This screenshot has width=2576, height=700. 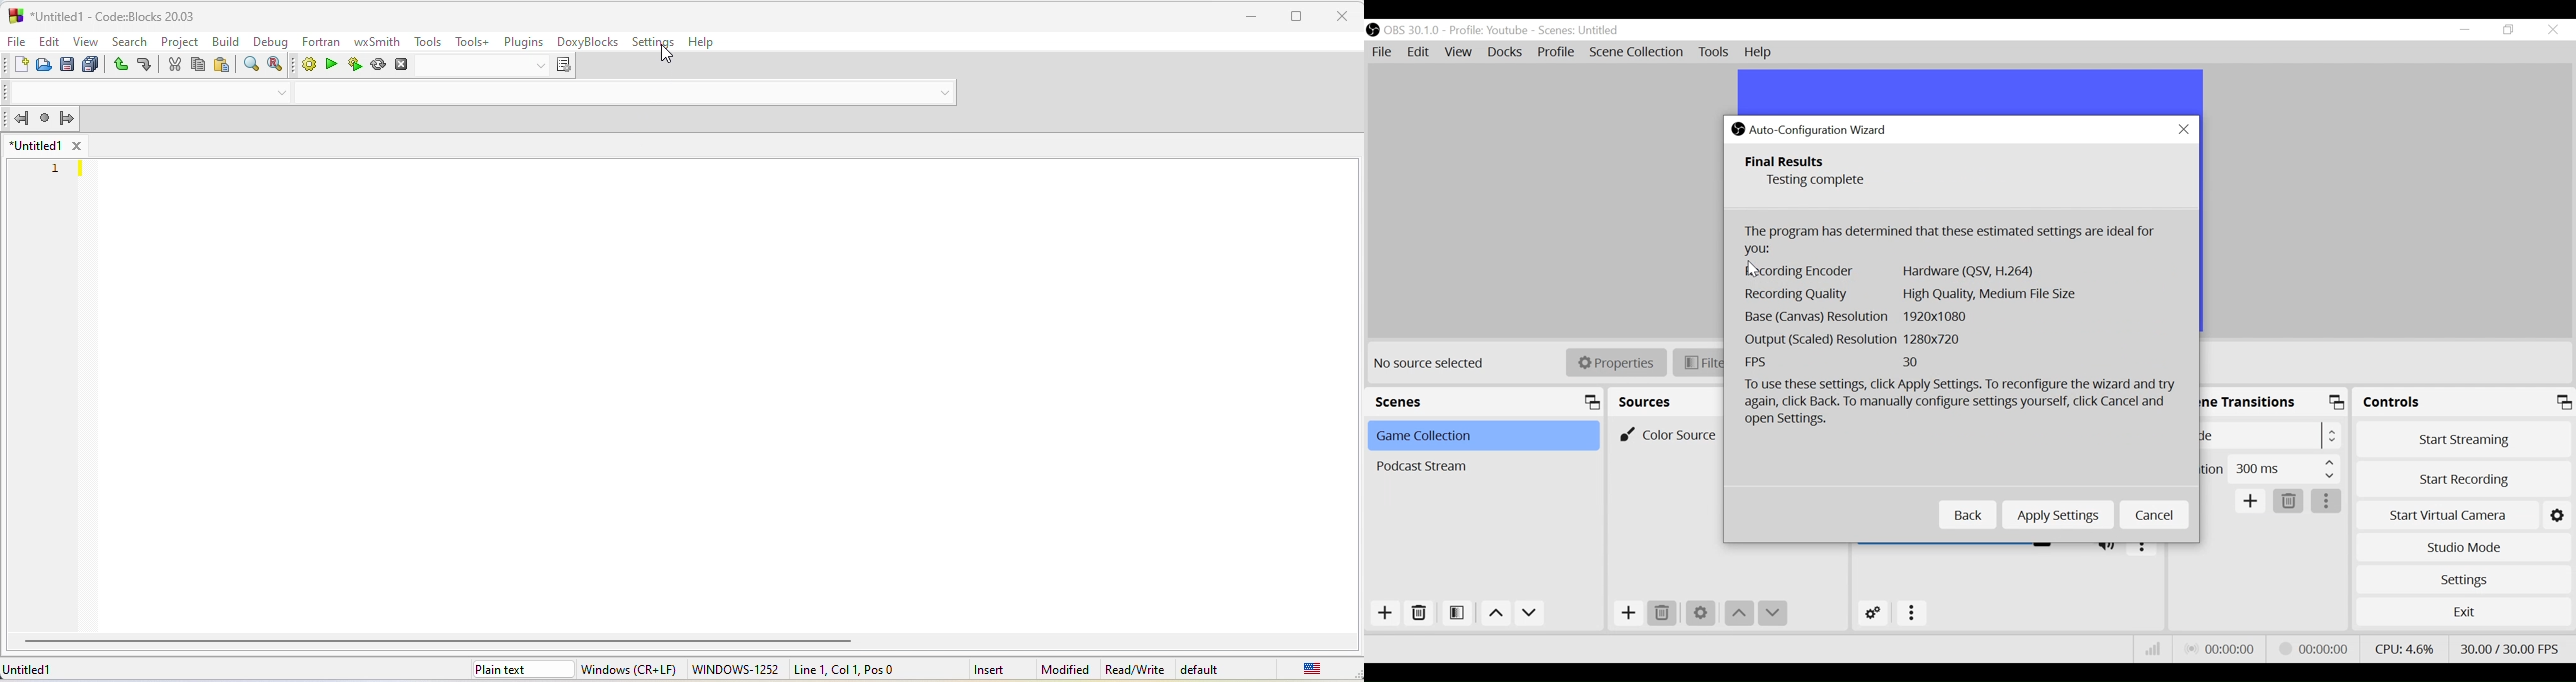 What do you see at coordinates (1064, 670) in the screenshot?
I see `modified` at bounding box center [1064, 670].